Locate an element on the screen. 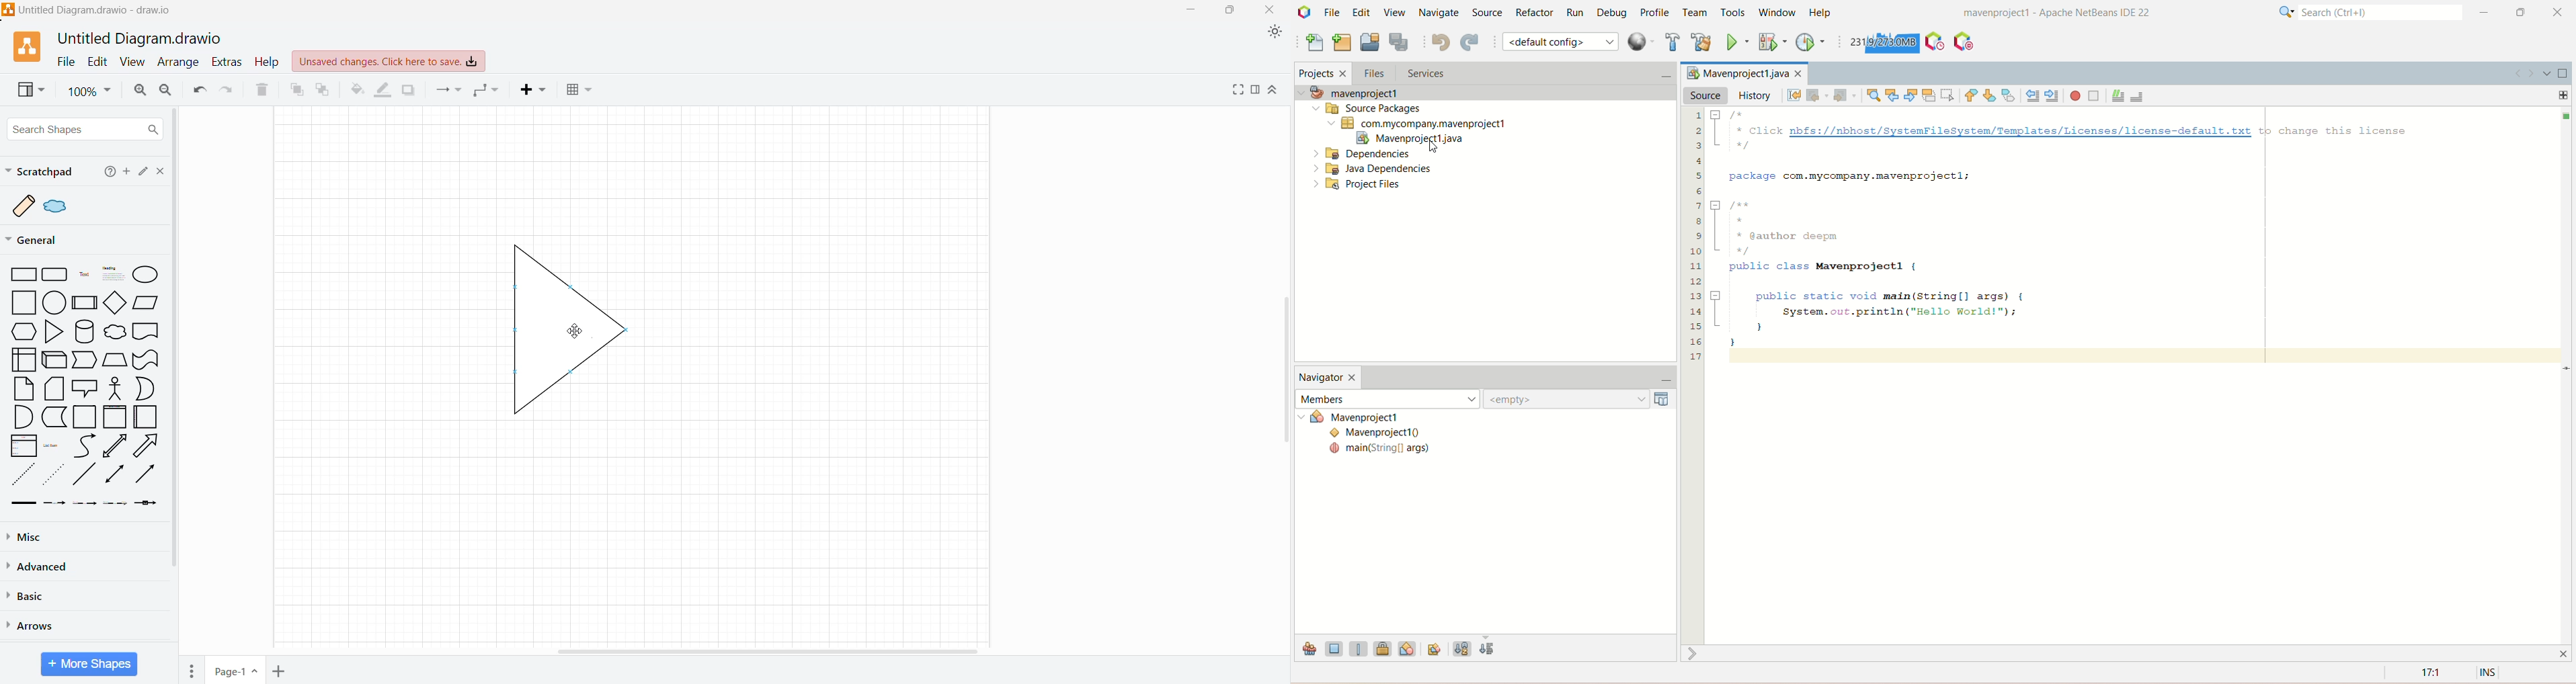 This screenshot has height=700, width=2576. Extras is located at coordinates (230, 62).